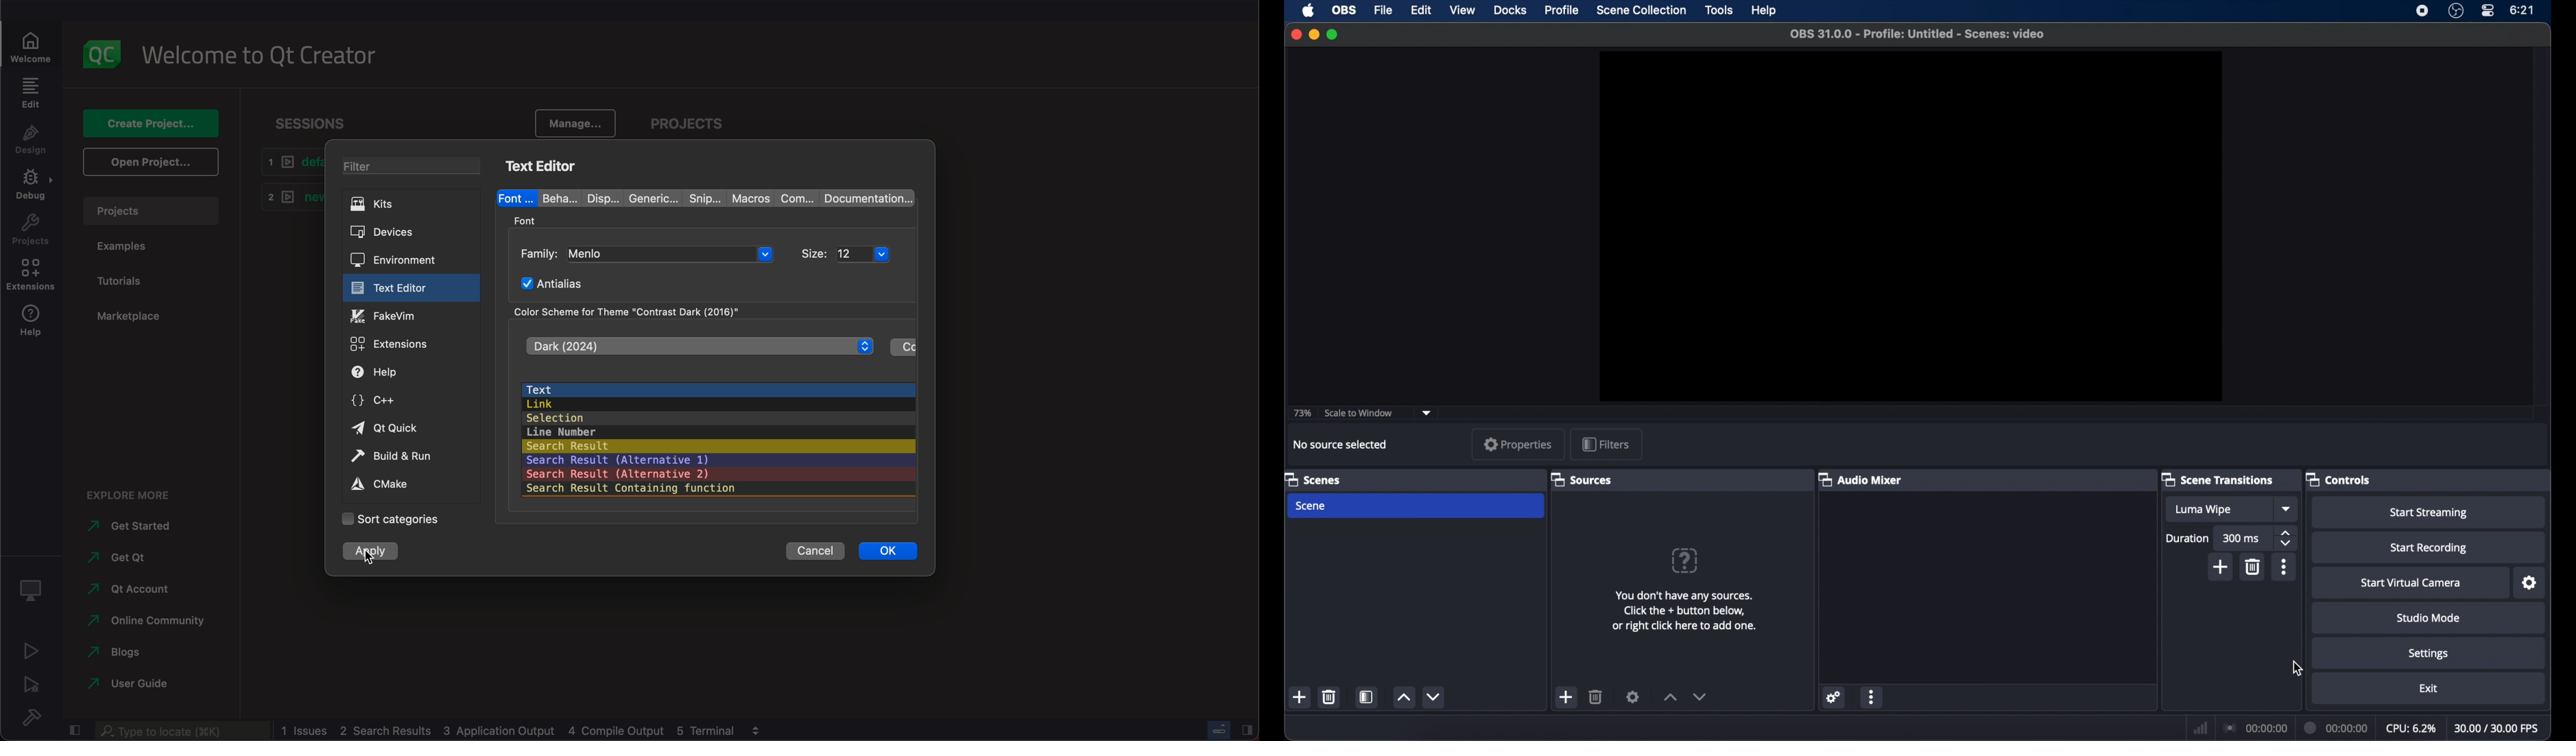  What do you see at coordinates (1872, 697) in the screenshot?
I see `more options` at bounding box center [1872, 697].